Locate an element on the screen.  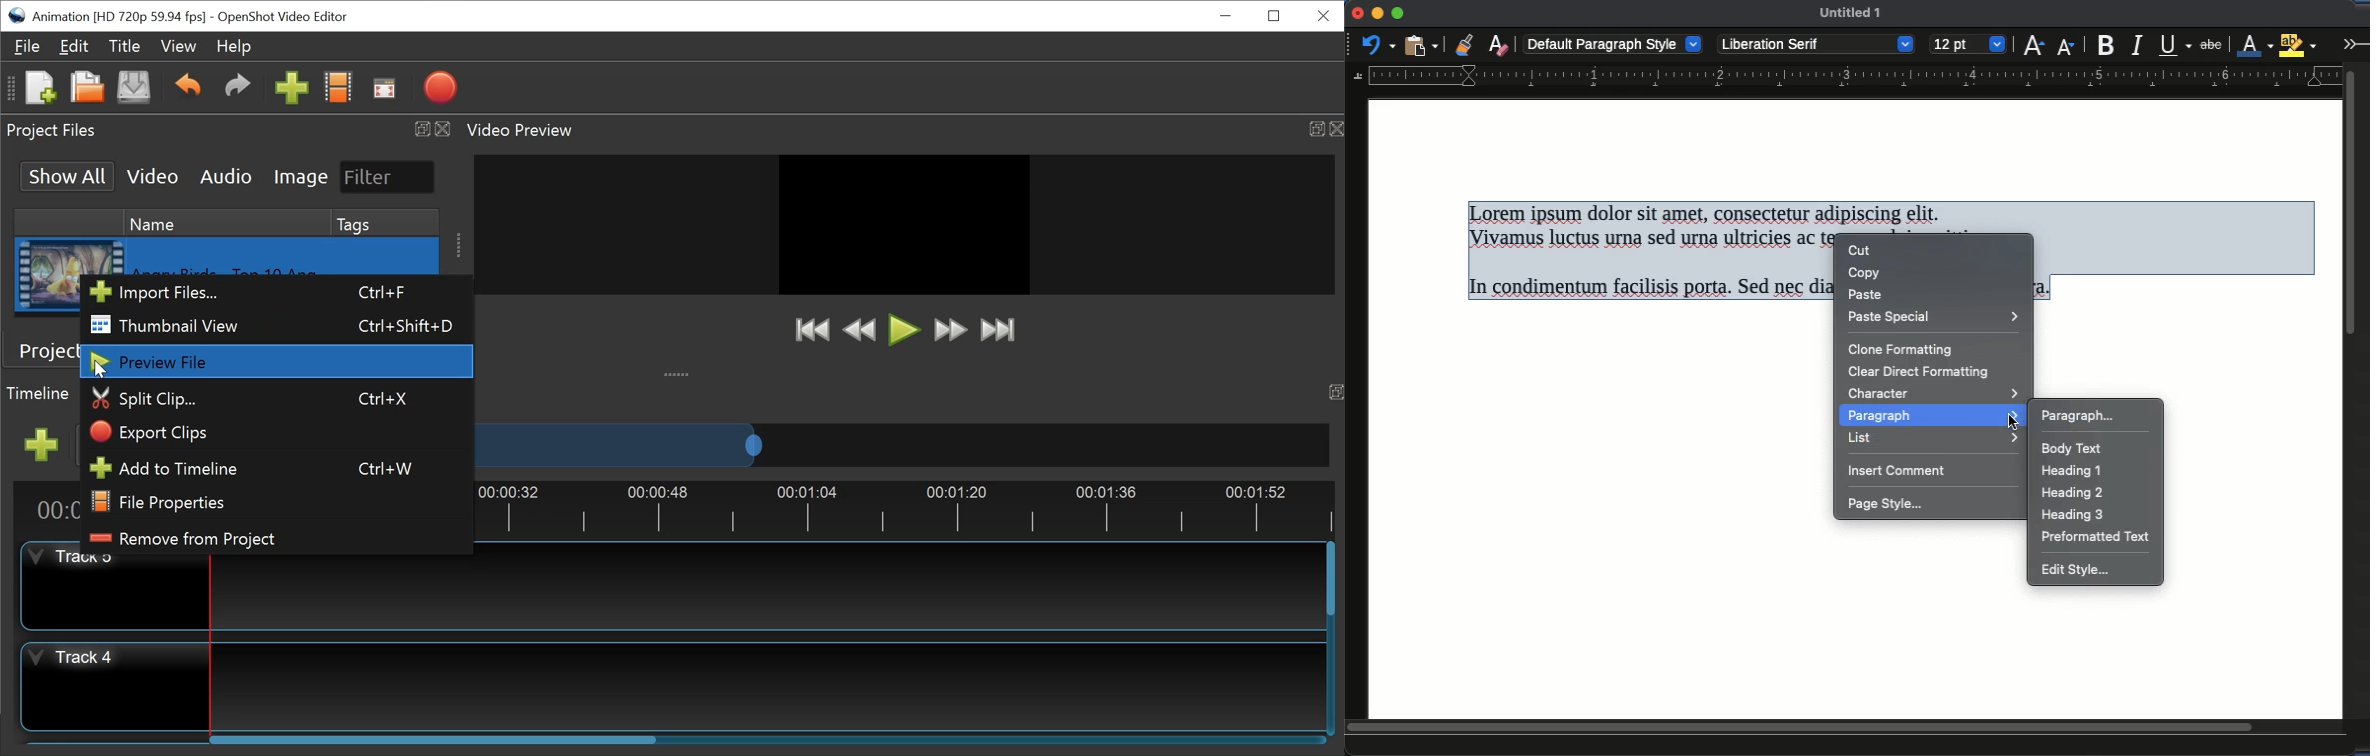
Title is located at coordinates (125, 48).